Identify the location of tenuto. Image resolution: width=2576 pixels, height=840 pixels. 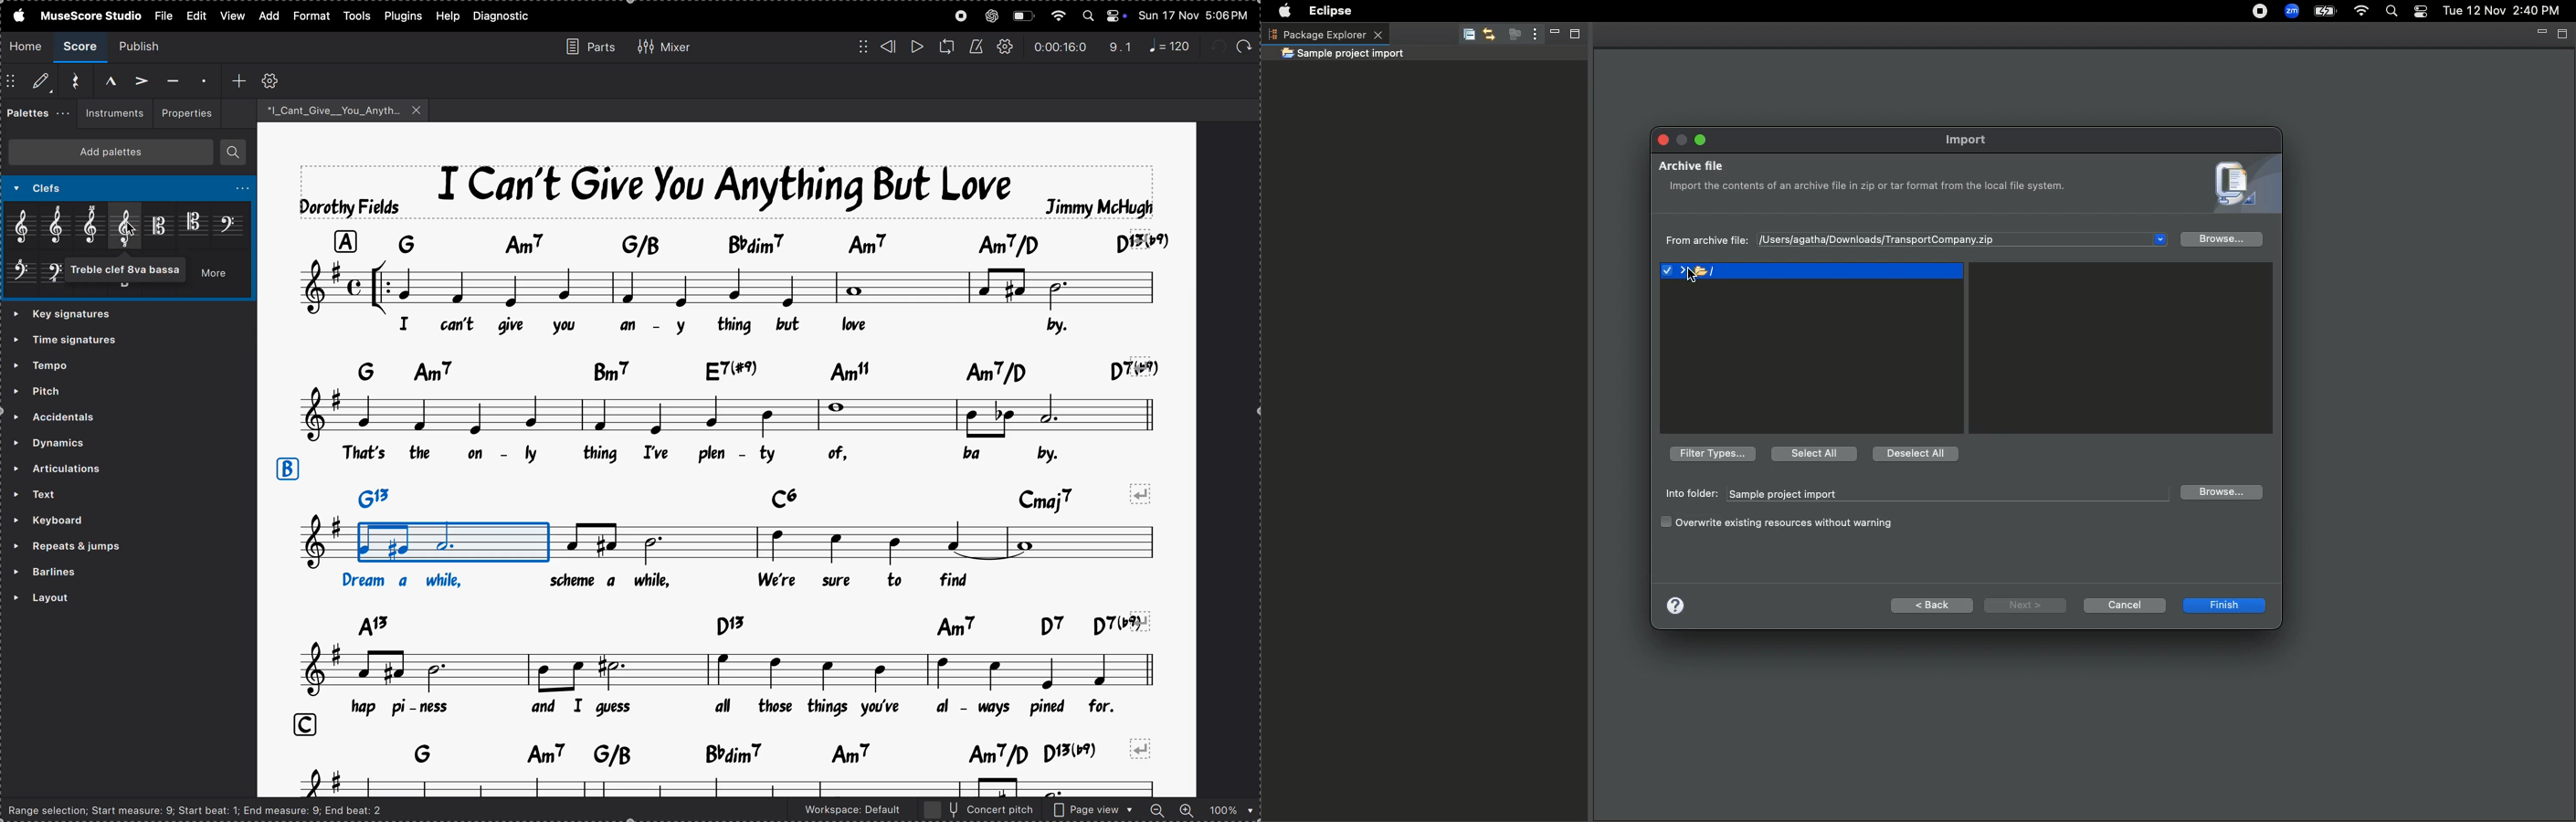
(171, 81).